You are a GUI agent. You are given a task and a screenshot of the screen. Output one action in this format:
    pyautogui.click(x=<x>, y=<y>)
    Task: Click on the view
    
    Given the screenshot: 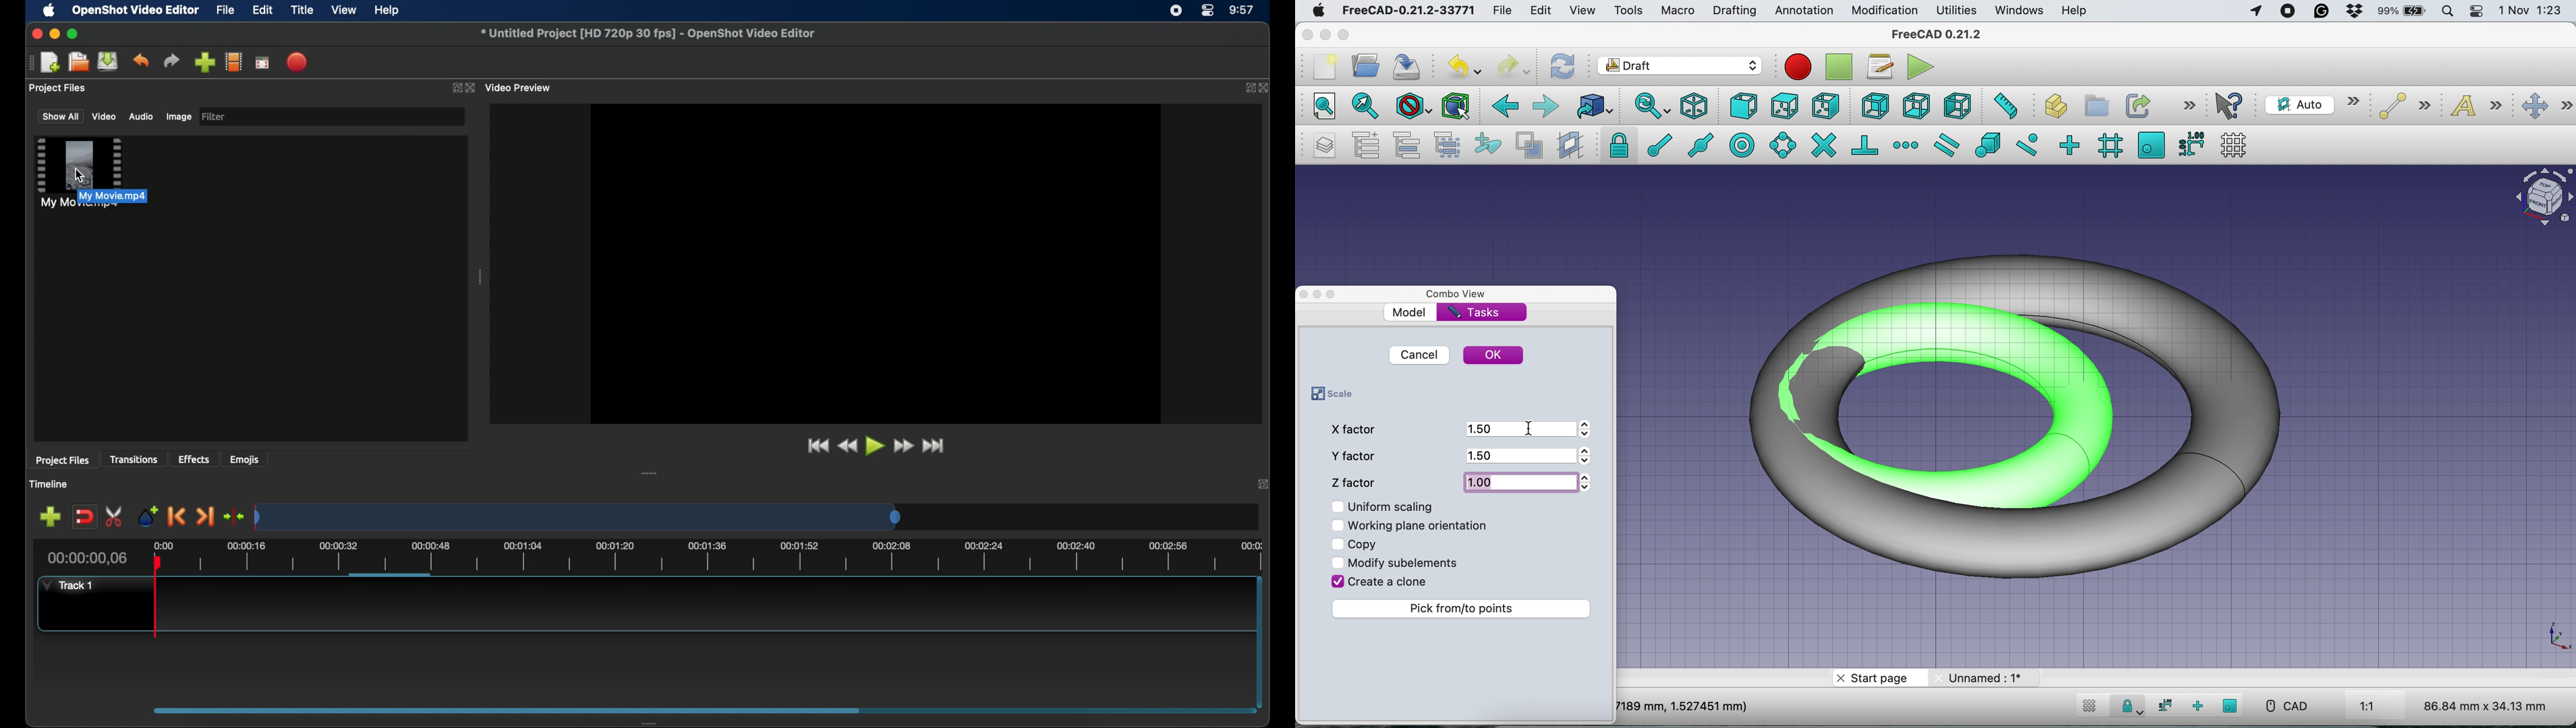 What is the action you would take?
    pyautogui.click(x=1582, y=12)
    